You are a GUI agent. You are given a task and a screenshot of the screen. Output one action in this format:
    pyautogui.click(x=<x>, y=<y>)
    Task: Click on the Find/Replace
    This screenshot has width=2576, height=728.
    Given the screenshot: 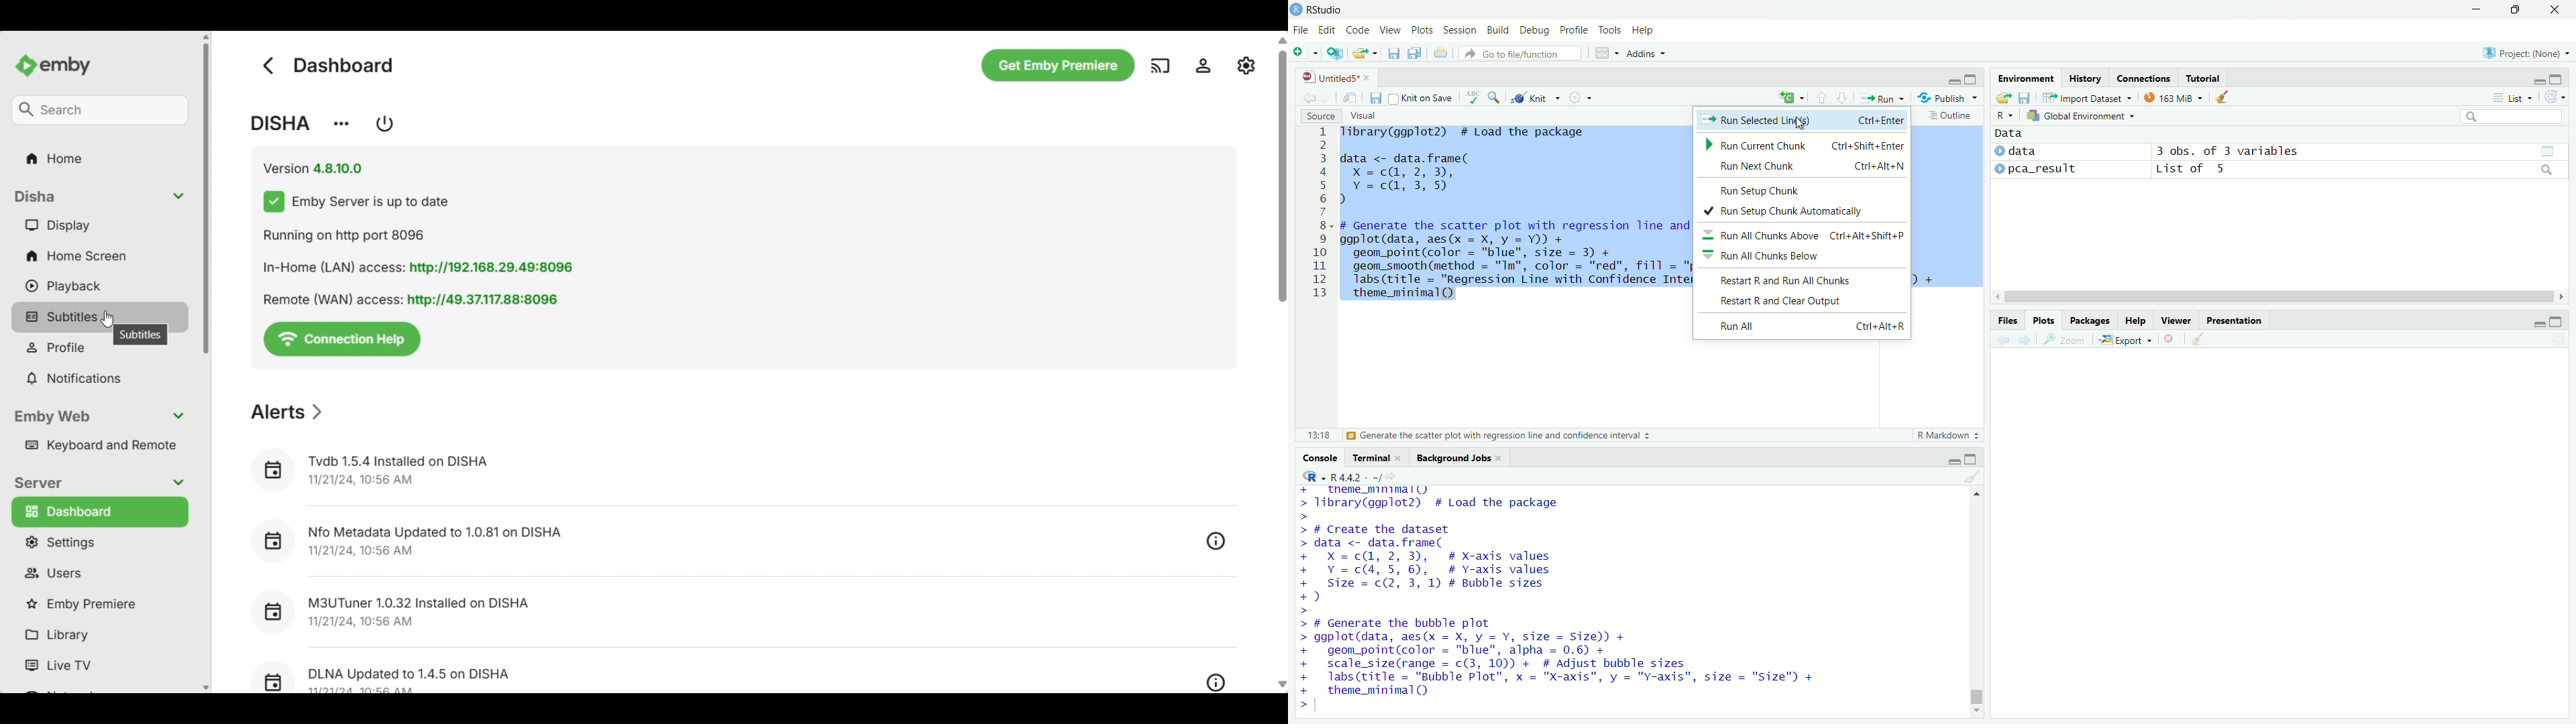 What is the action you would take?
    pyautogui.click(x=1494, y=97)
    